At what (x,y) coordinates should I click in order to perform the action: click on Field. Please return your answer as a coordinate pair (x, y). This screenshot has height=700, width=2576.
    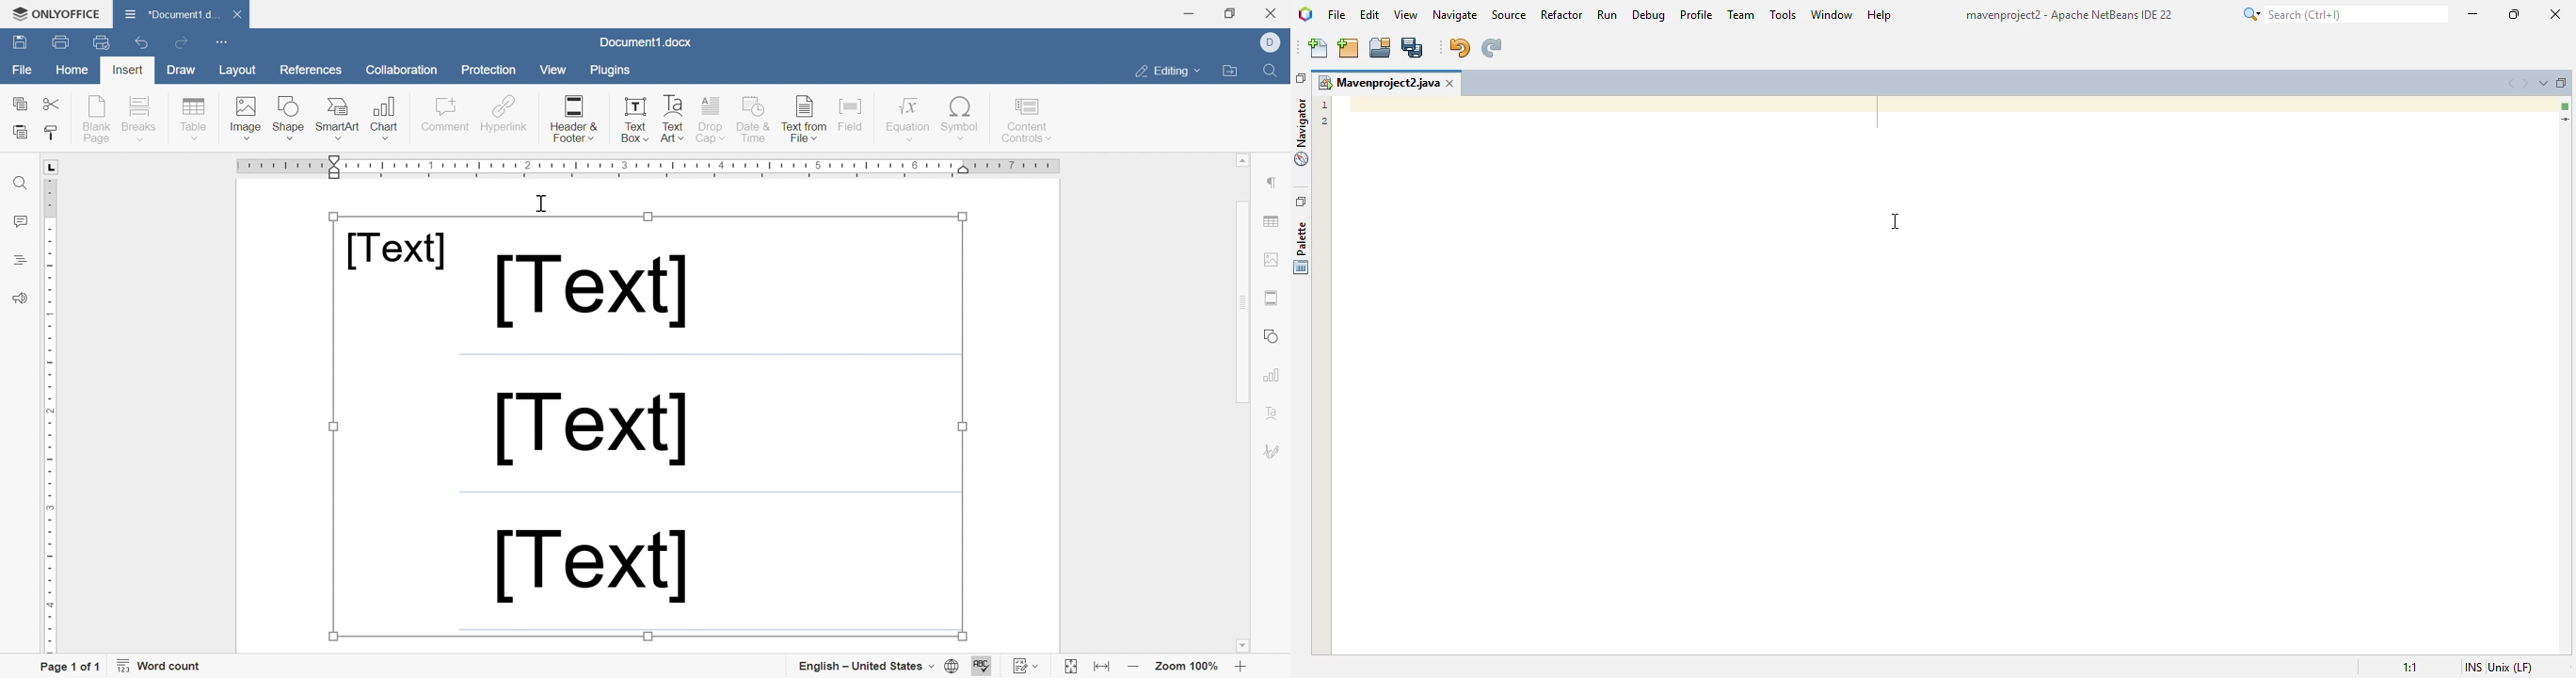
    Looking at the image, I should click on (852, 118).